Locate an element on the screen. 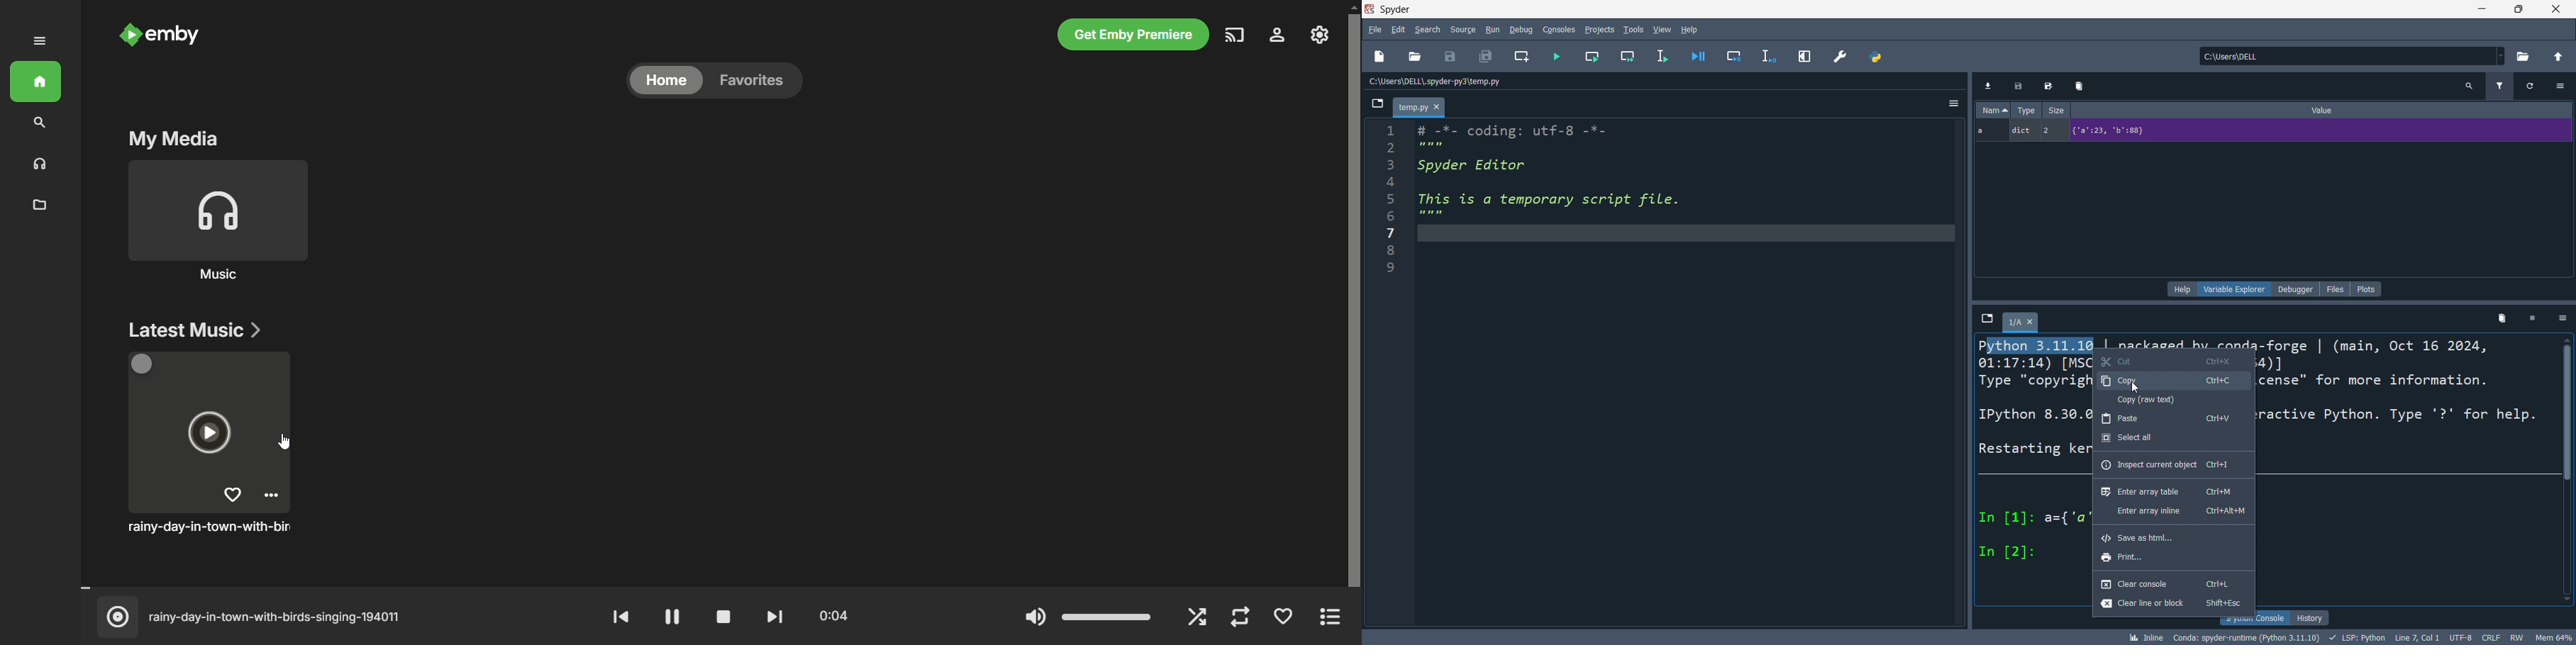 This screenshot has height=672, width=2576. enter array table is located at coordinates (2172, 491).